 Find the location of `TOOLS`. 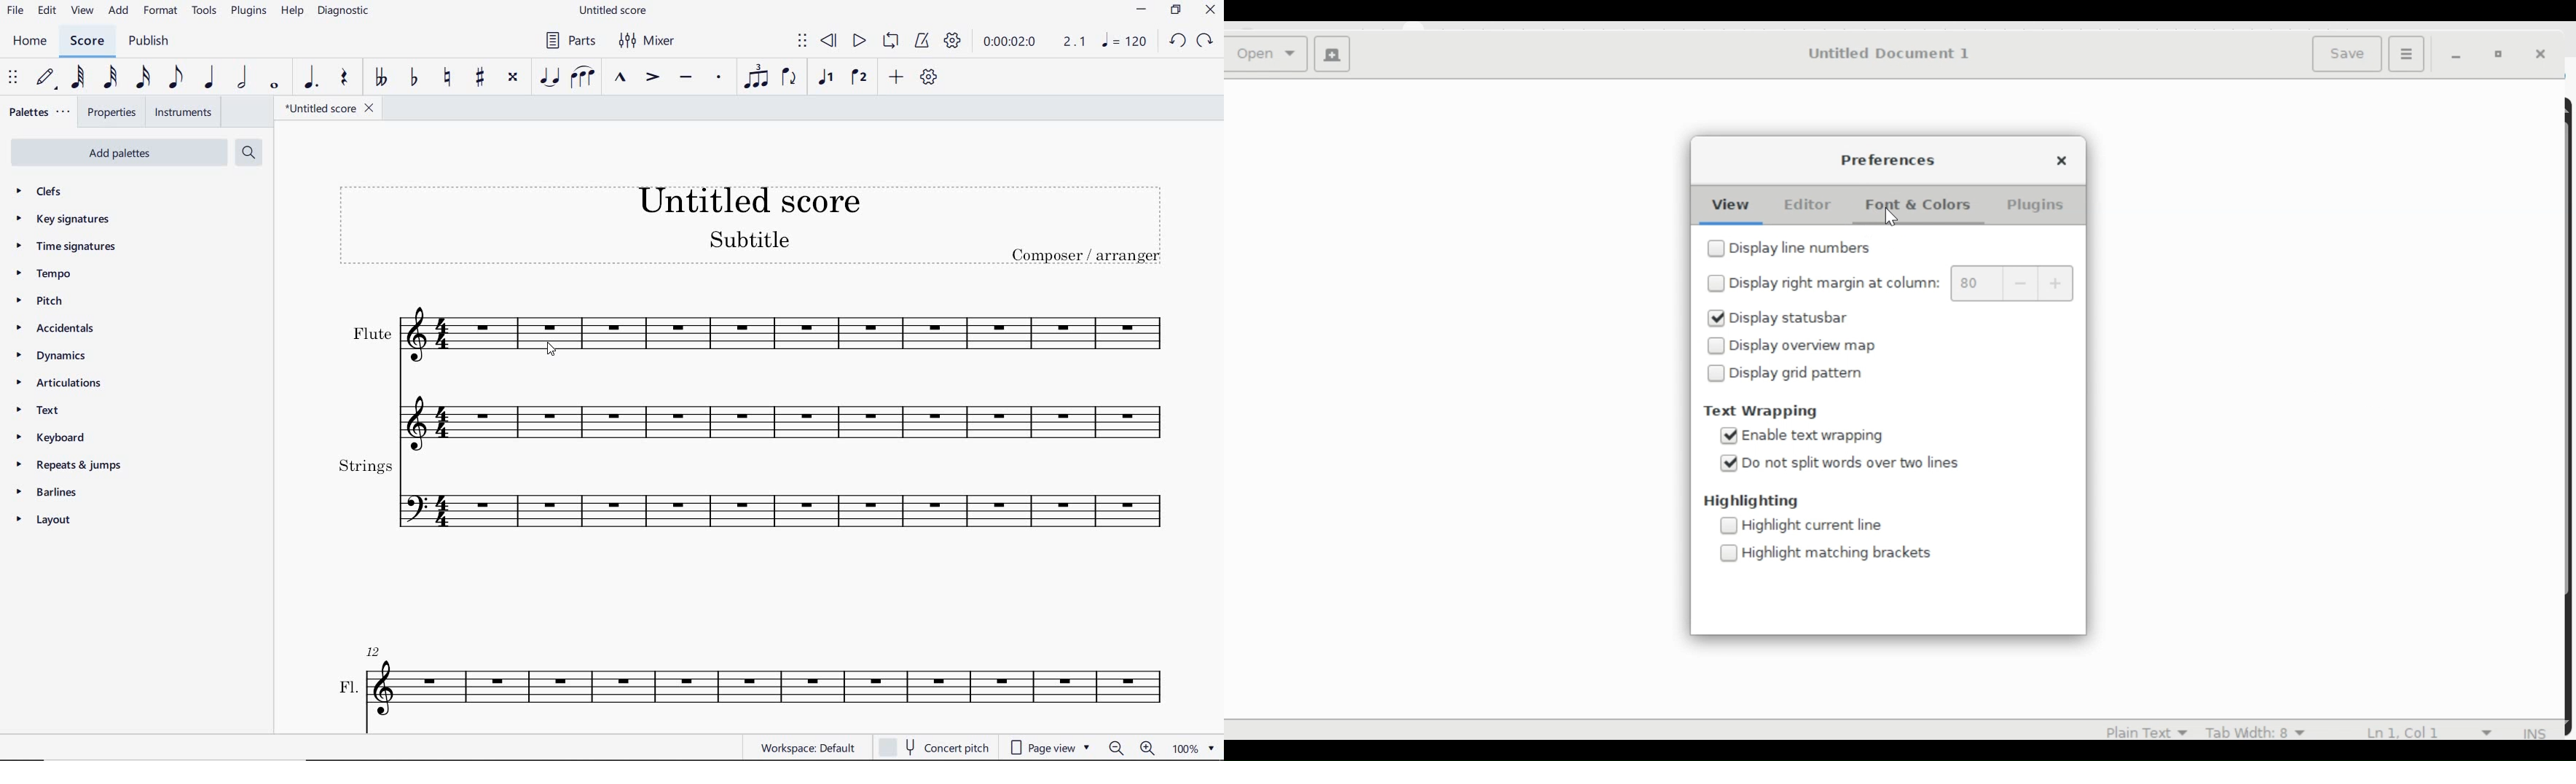

TOOLS is located at coordinates (205, 12).